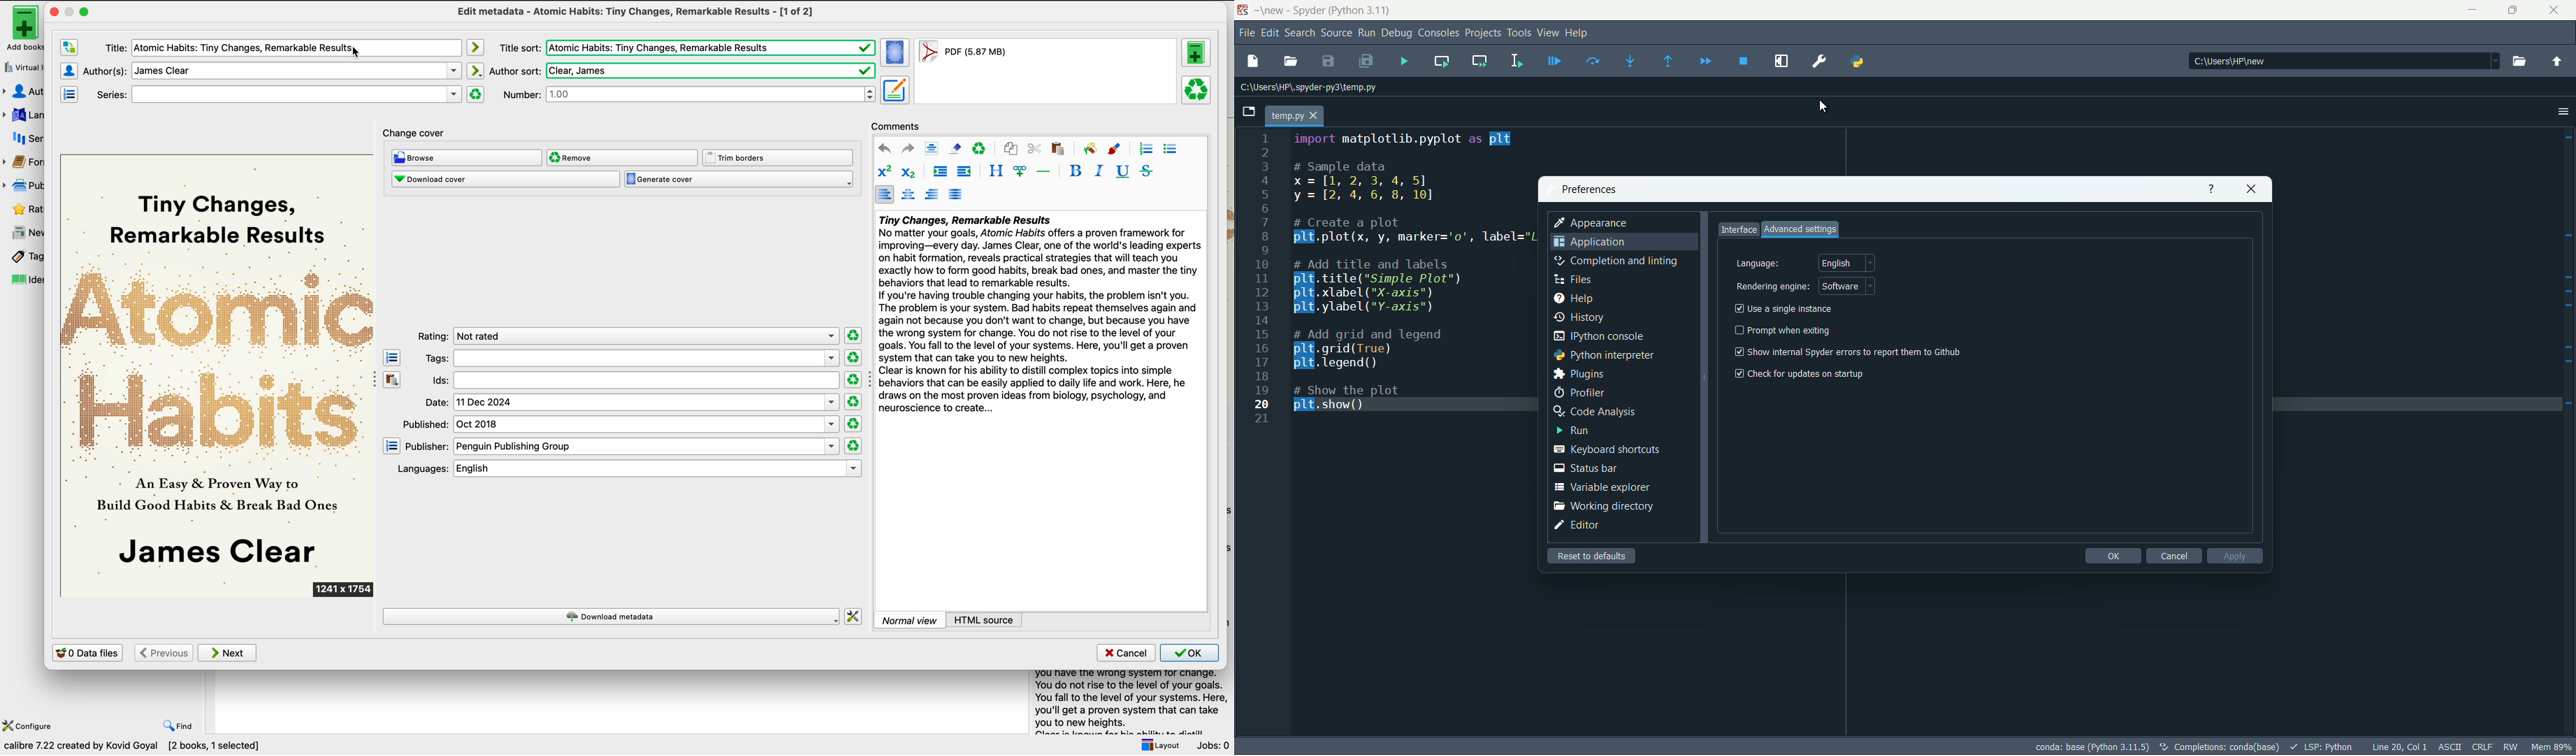 Image resolution: width=2576 pixels, height=756 pixels. What do you see at coordinates (1606, 507) in the screenshot?
I see `working directory` at bounding box center [1606, 507].